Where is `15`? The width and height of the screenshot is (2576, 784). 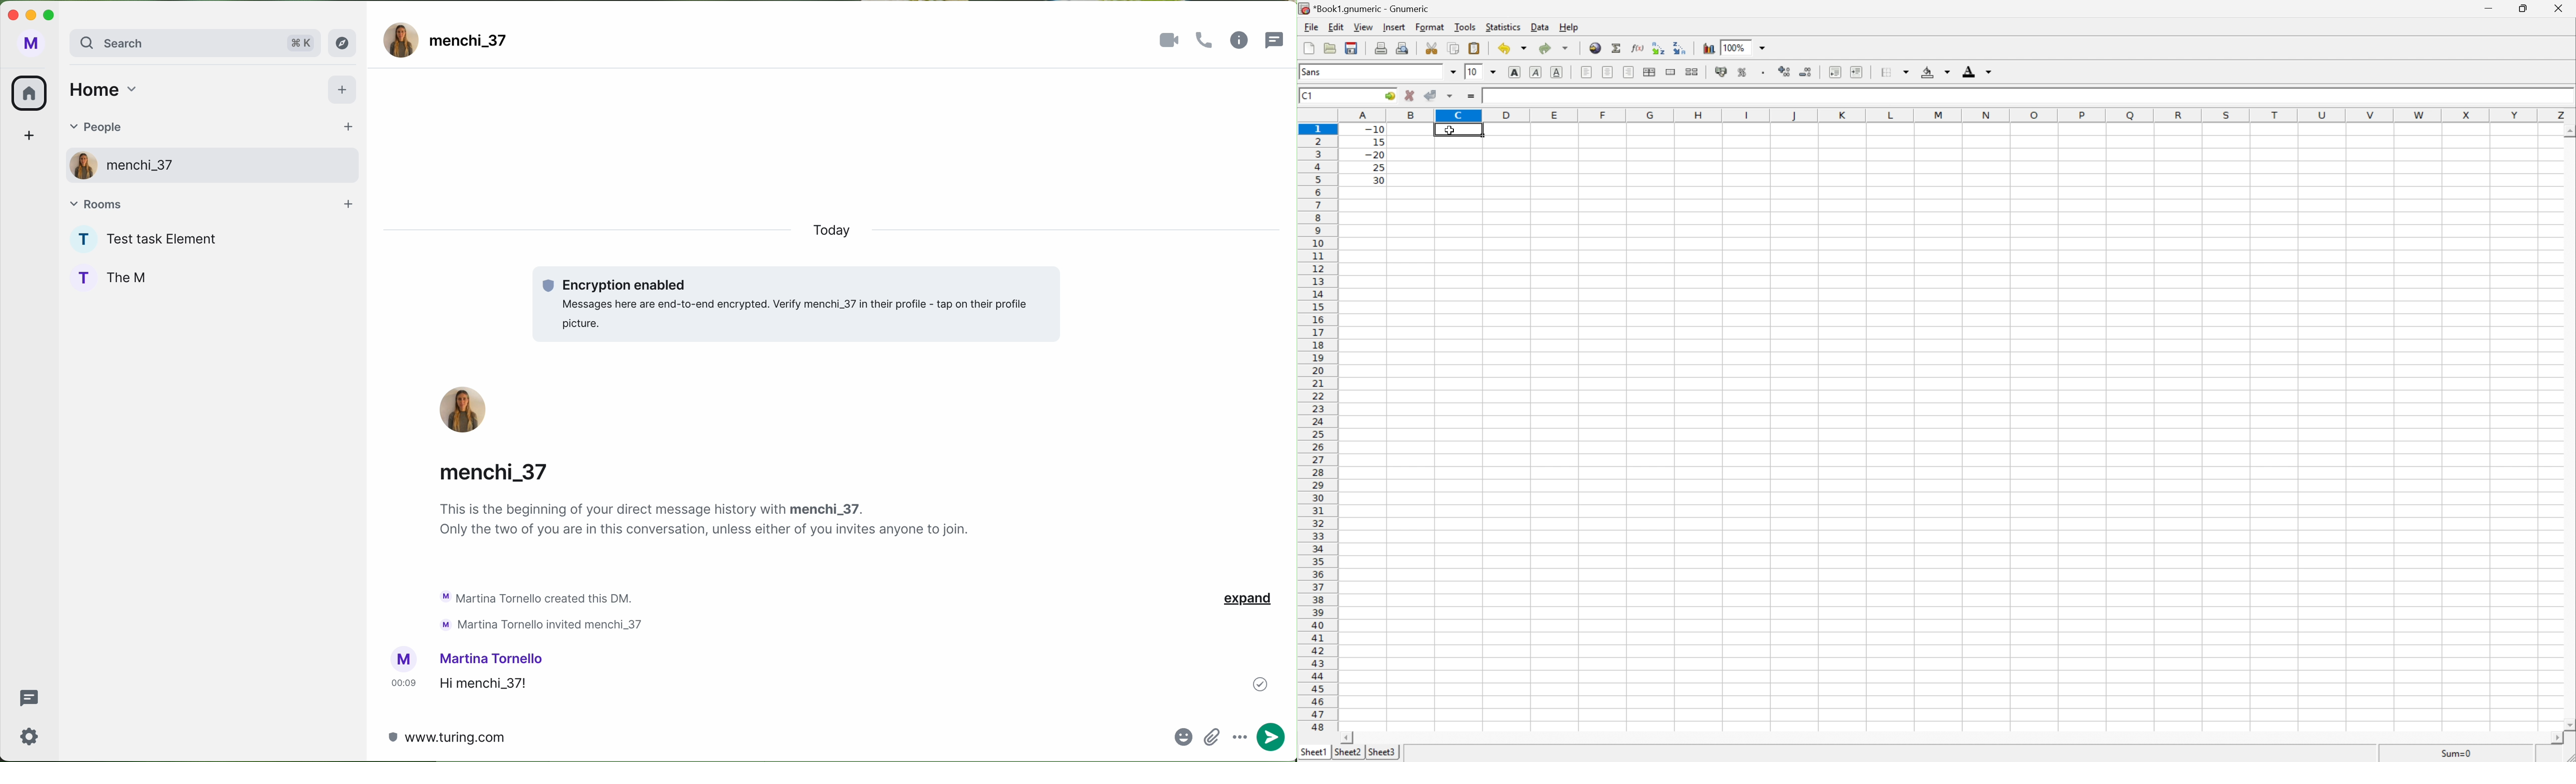 15 is located at coordinates (1375, 140).